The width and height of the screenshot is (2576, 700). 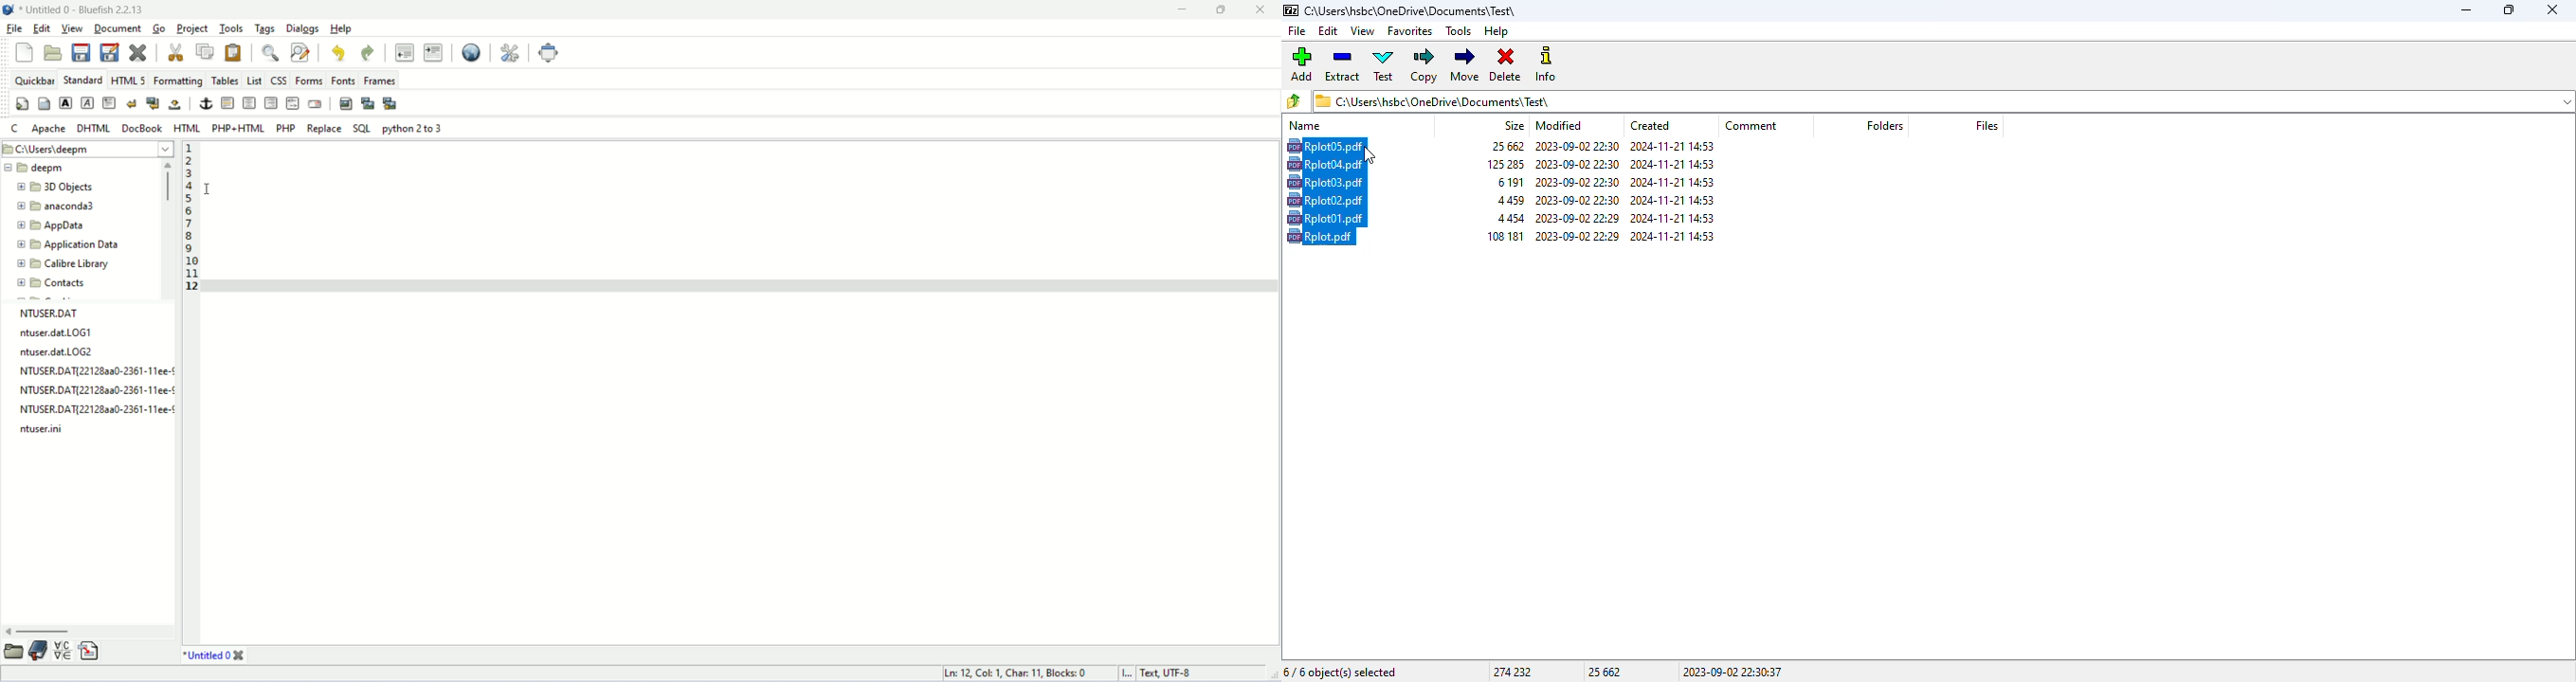 I want to click on tags, so click(x=266, y=29).